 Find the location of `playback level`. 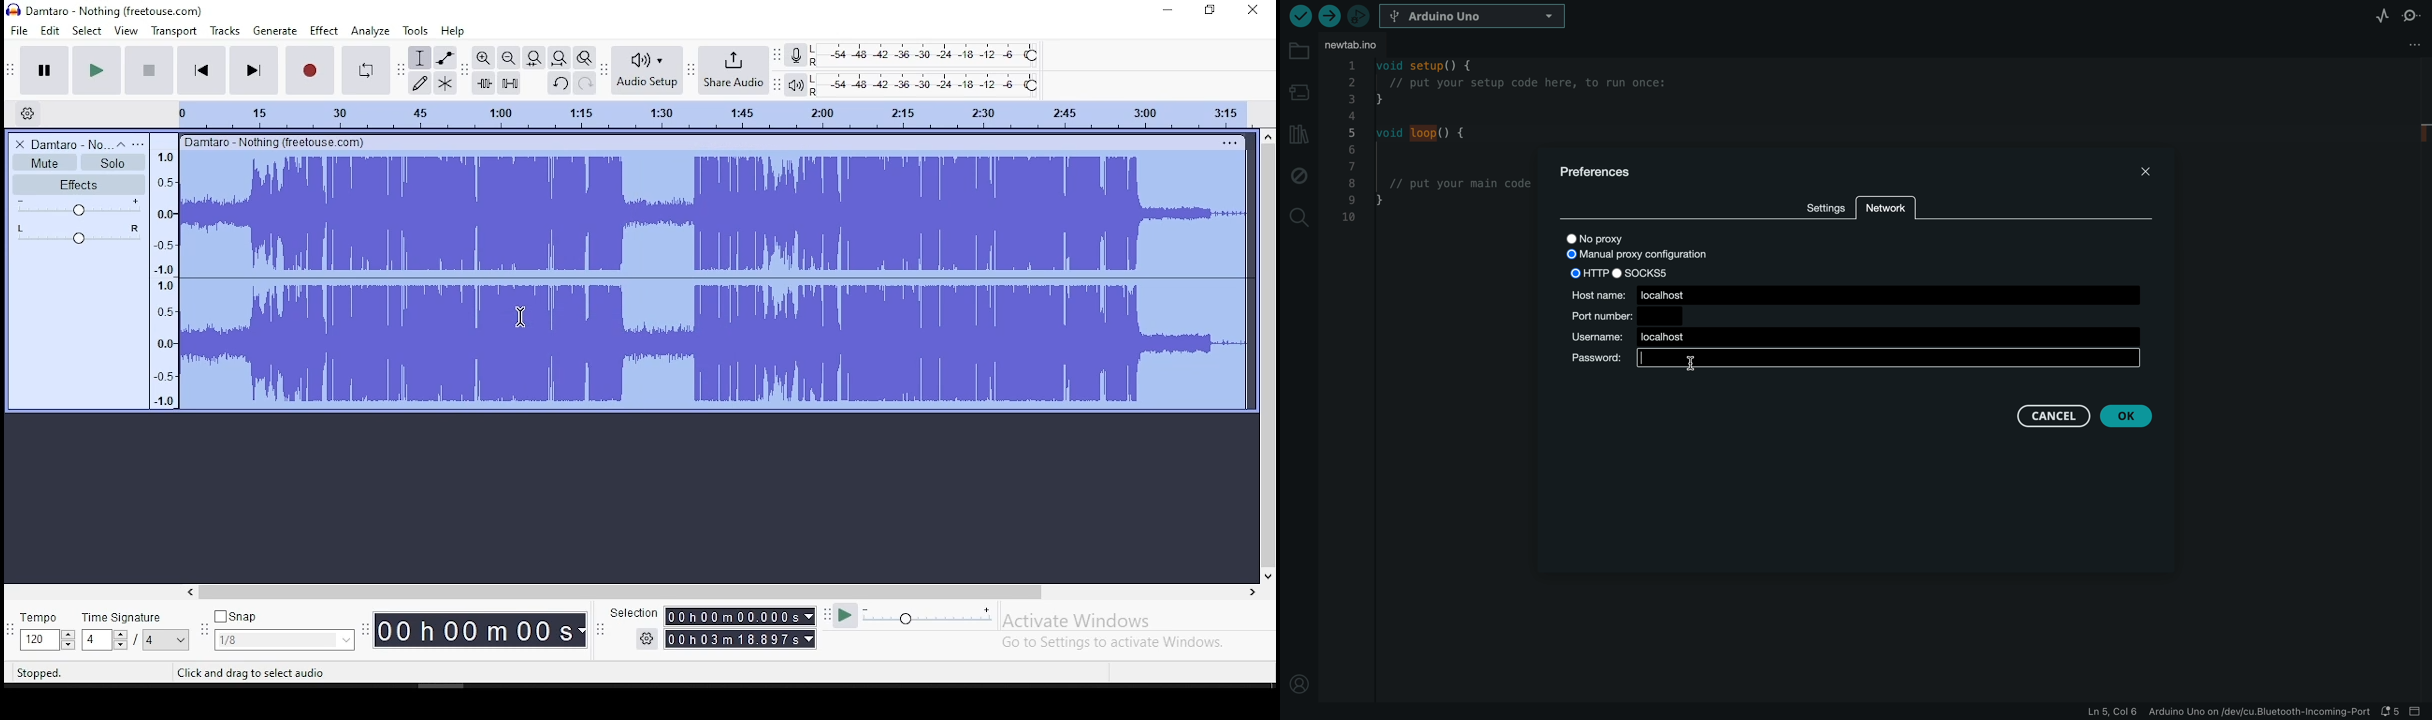

playback level is located at coordinates (930, 83).